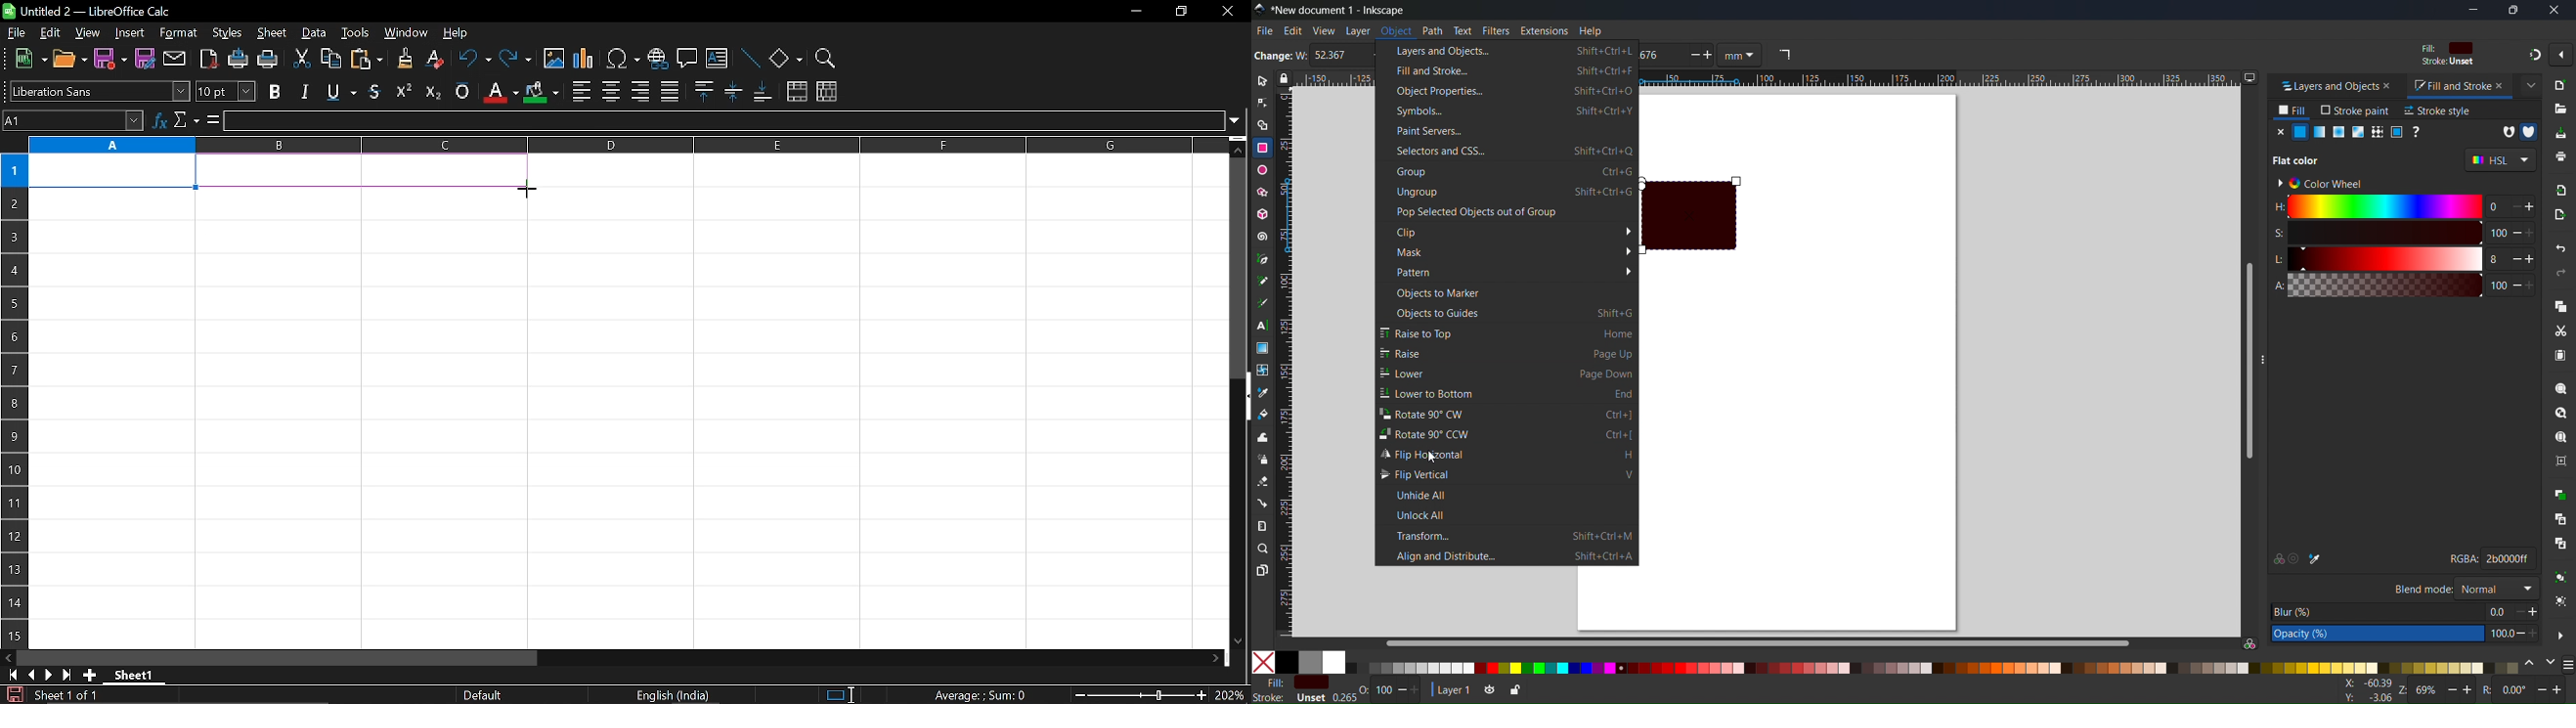 This screenshot has height=728, width=2576. Describe the element at coordinates (2560, 690) in the screenshot. I see `Rotation maximize` at that location.